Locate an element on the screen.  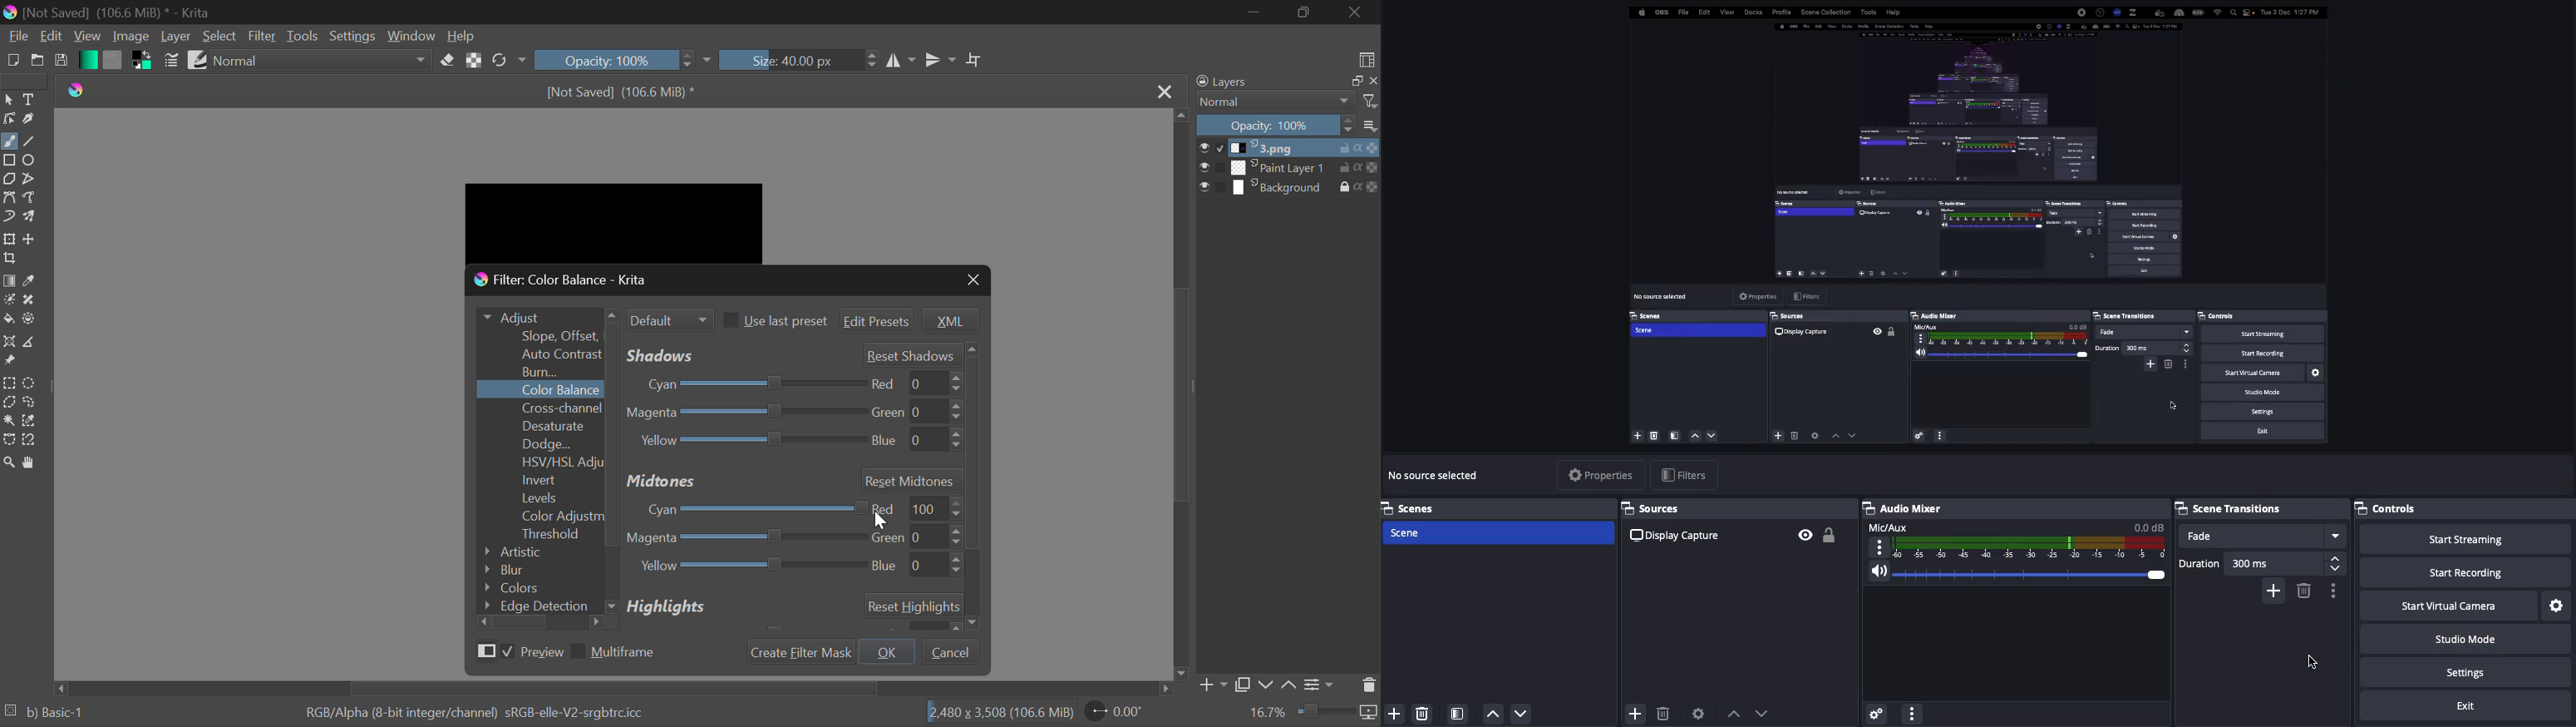
delete is located at coordinates (1427, 715).